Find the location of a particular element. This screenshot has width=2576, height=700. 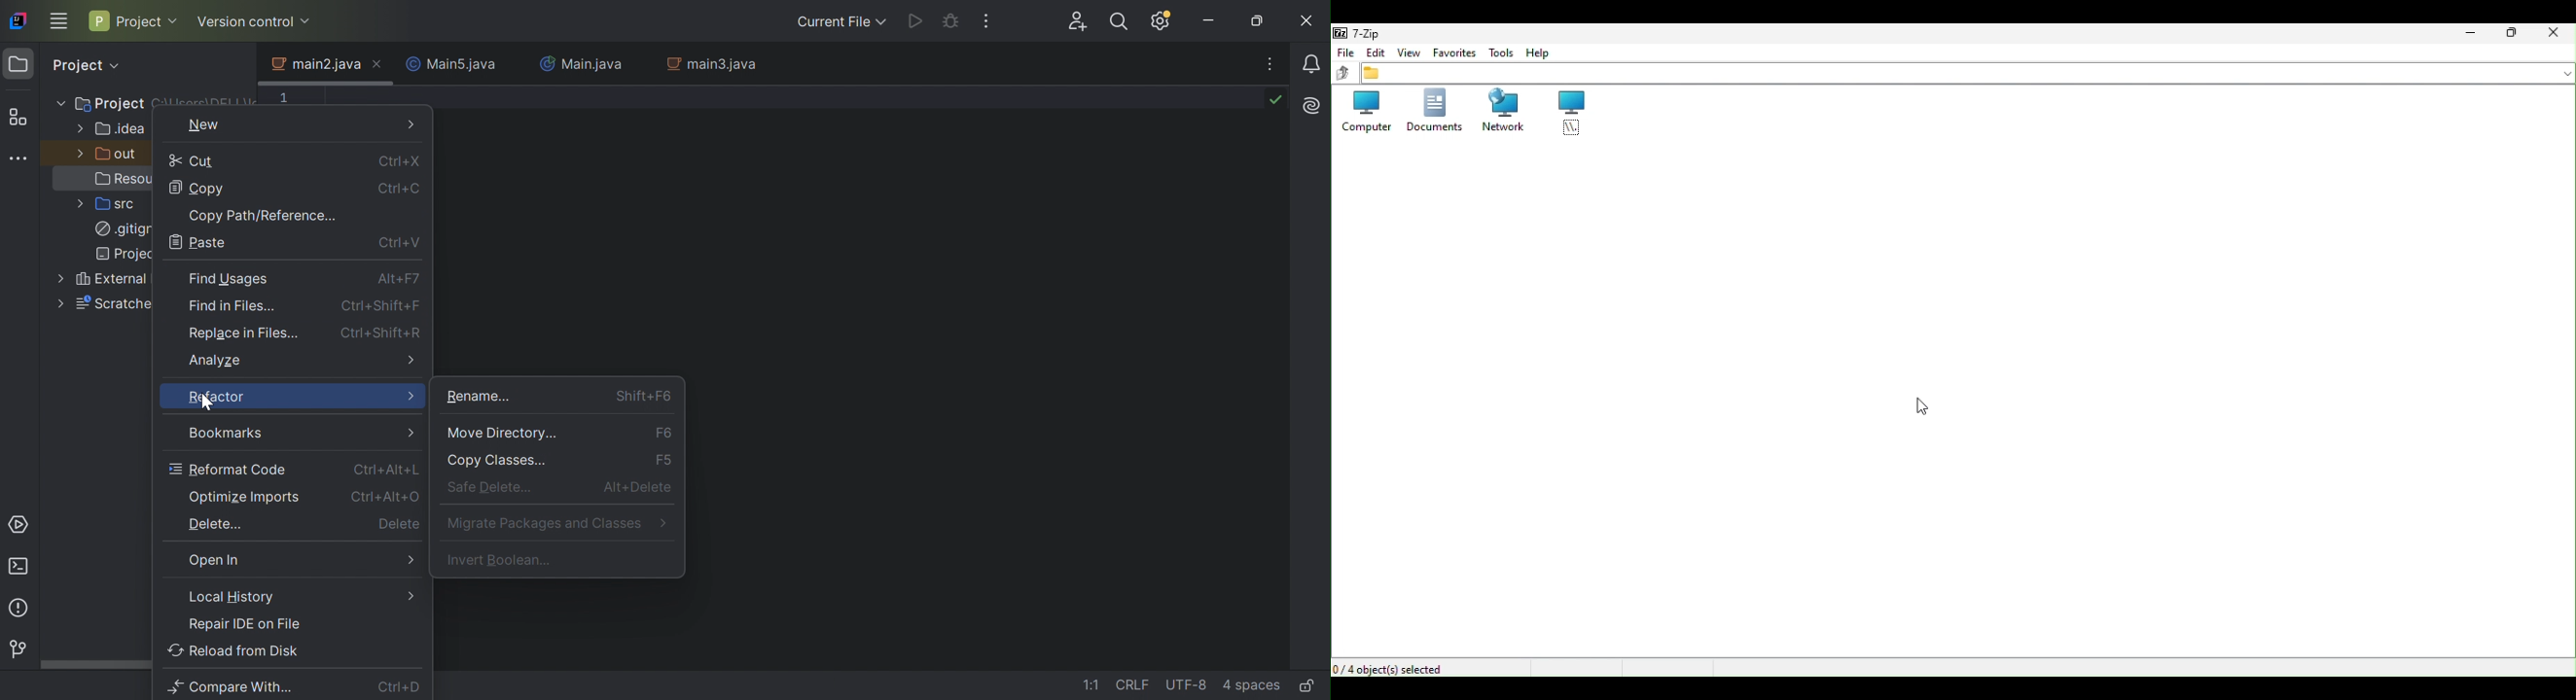

Network is located at coordinates (1501, 110).